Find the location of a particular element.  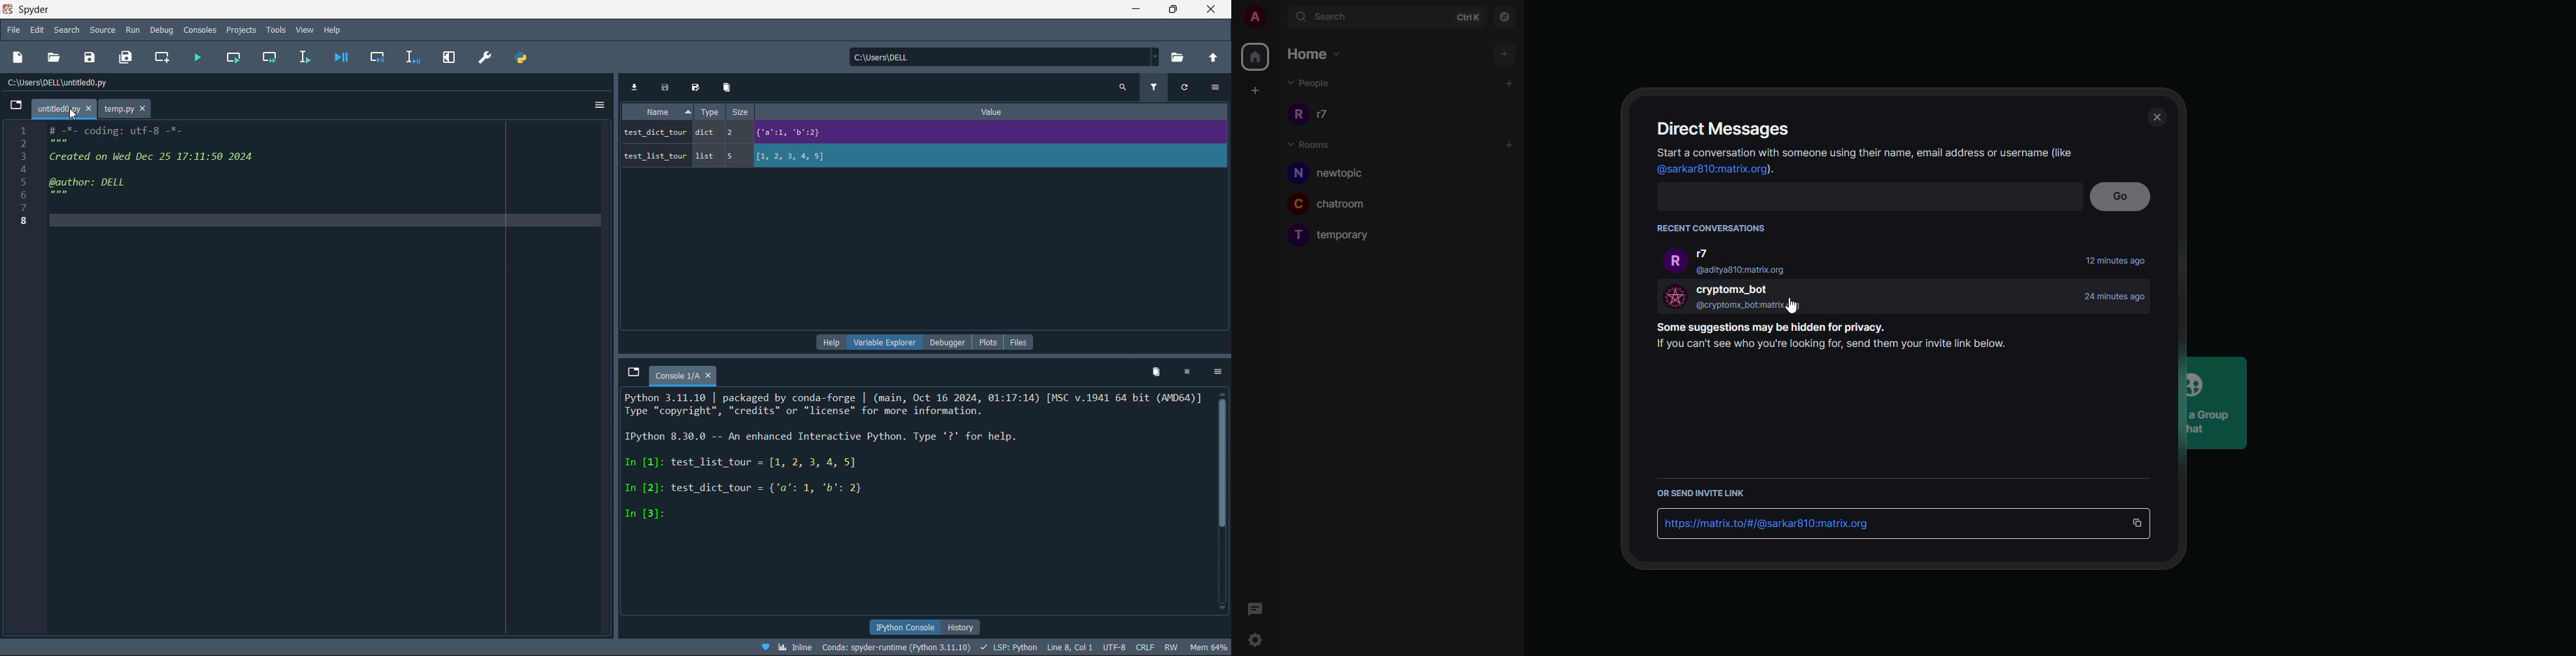

ctrlK is located at coordinates (1468, 18).